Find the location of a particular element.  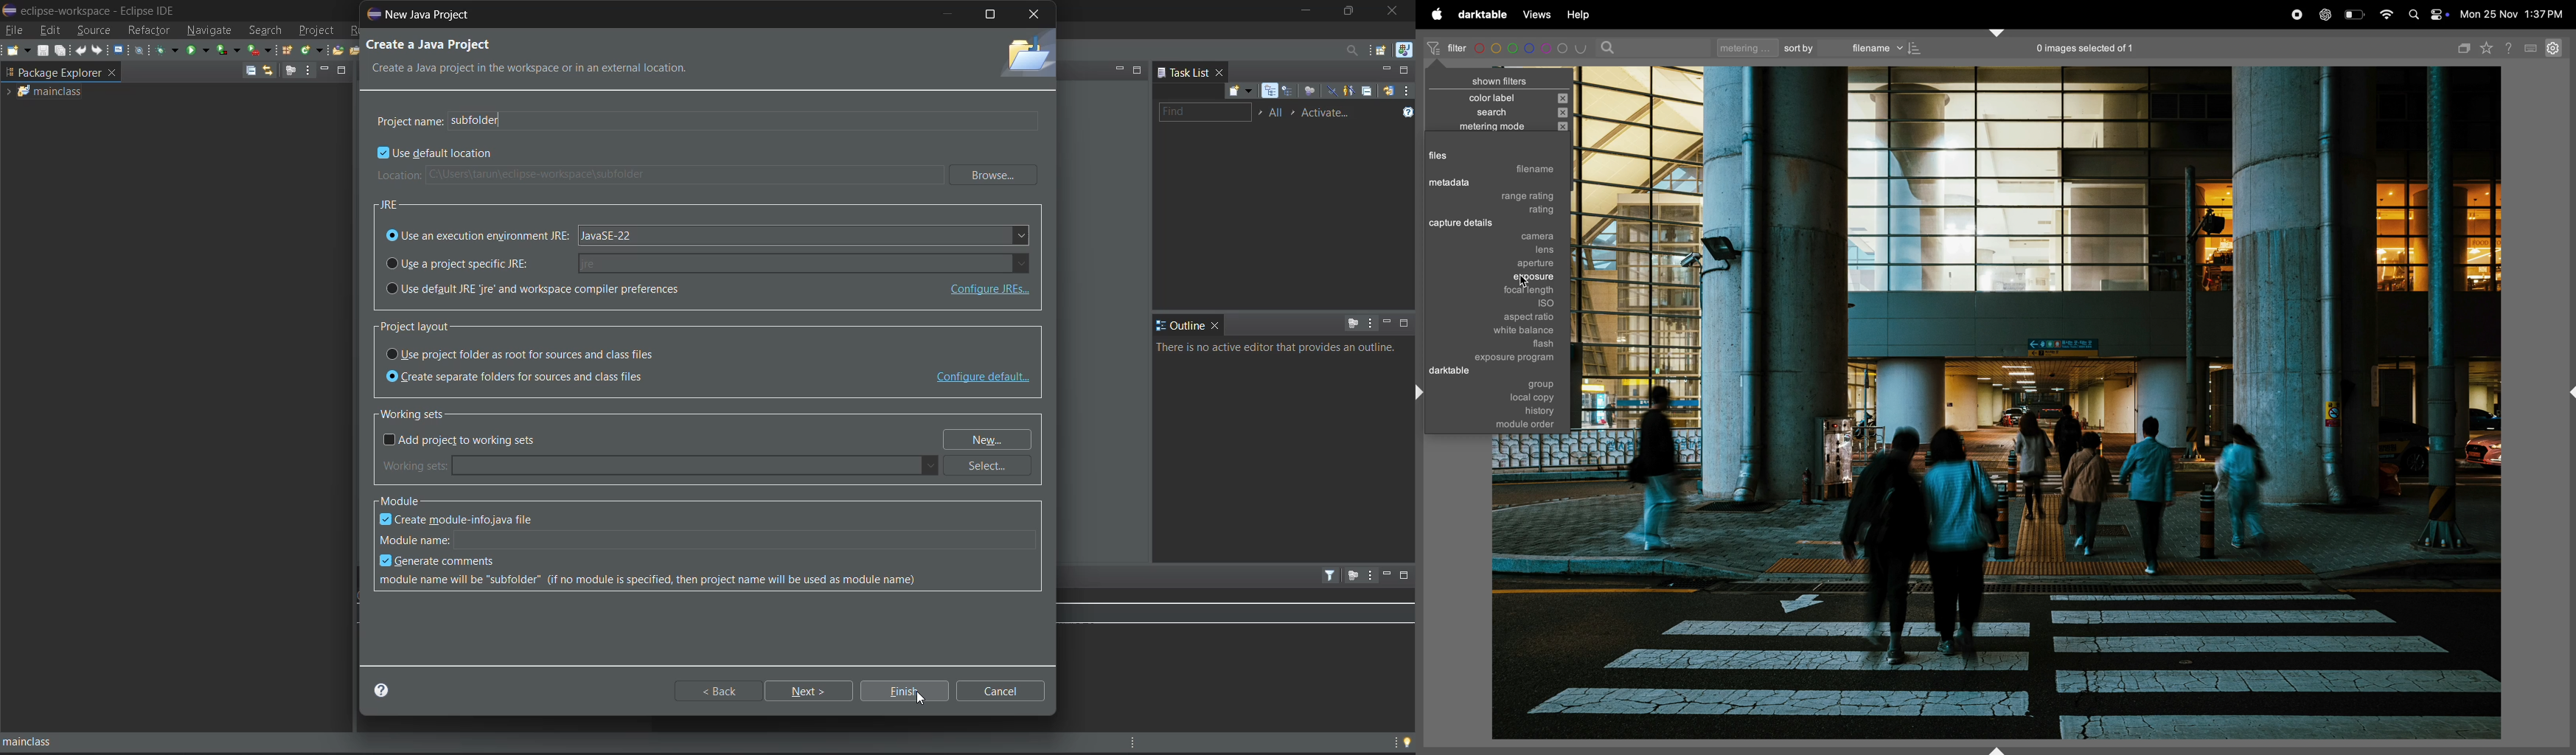

wifi is located at coordinates (2386, 14).